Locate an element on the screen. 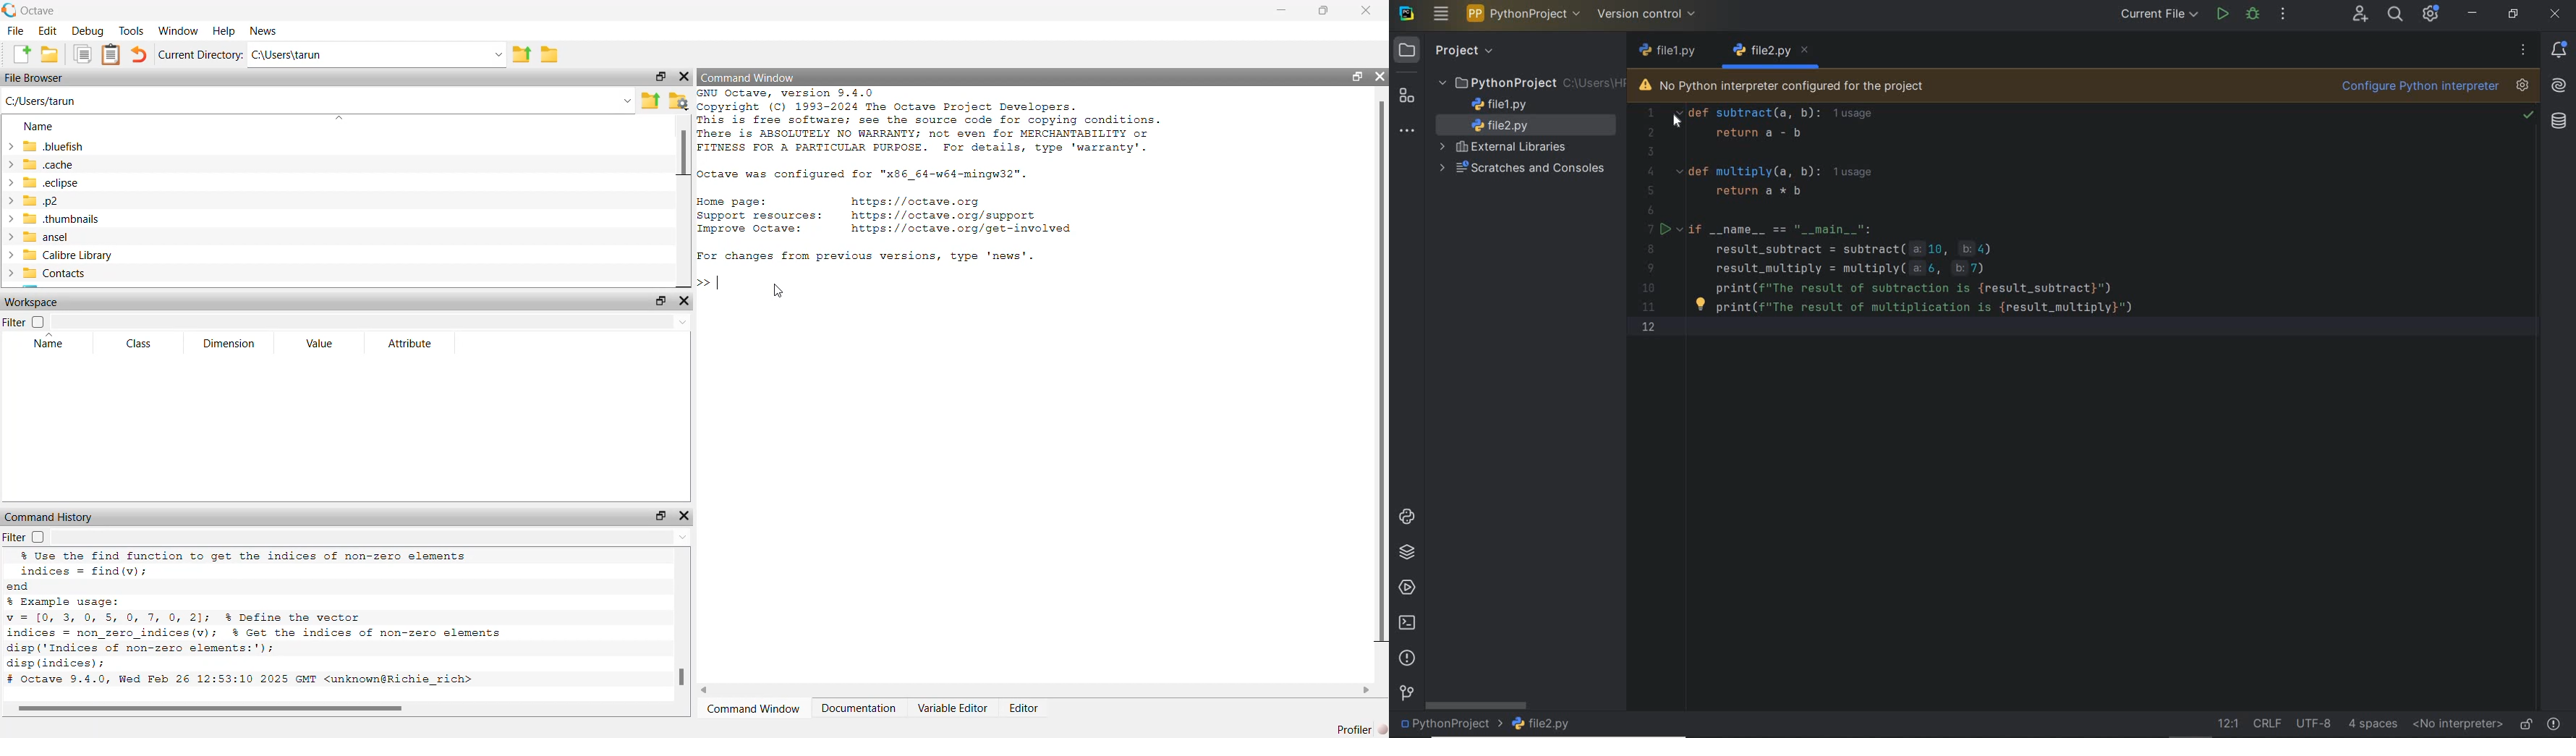 This screenshot has width=2576, height=756. more tool windows is located at coordinates (1407, 133).